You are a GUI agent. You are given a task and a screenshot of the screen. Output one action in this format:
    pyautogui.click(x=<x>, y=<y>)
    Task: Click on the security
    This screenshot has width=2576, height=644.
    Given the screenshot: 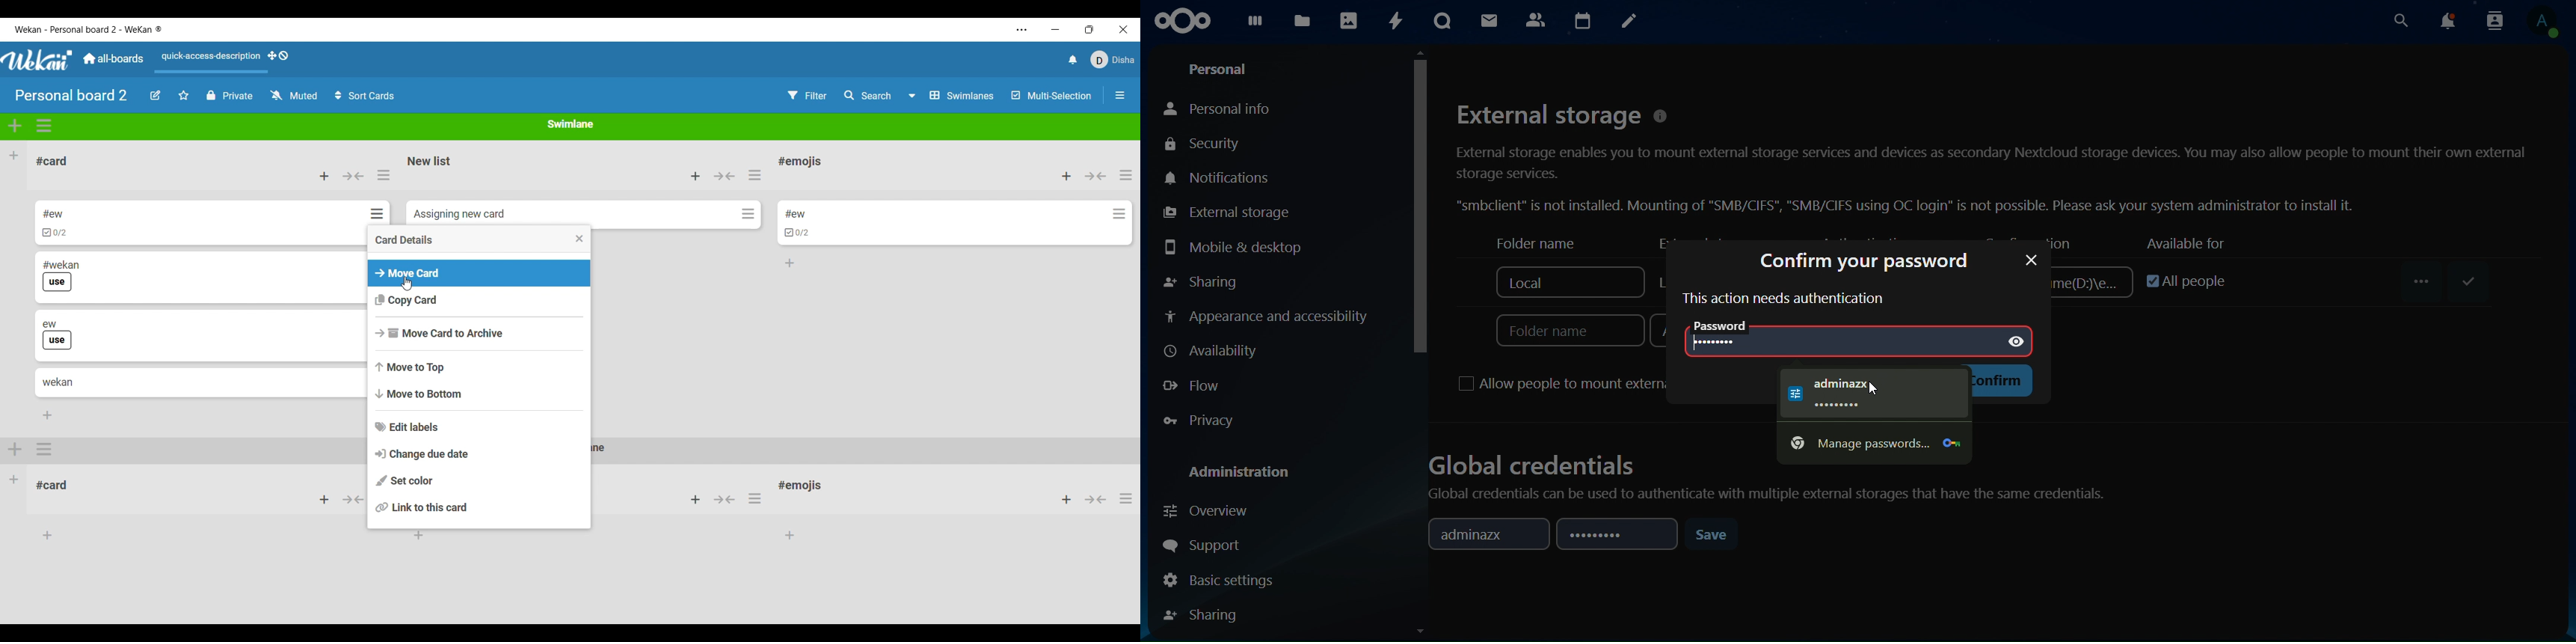 What is the action you would take?
    pyautogui.click(x=1216, y=144)
    